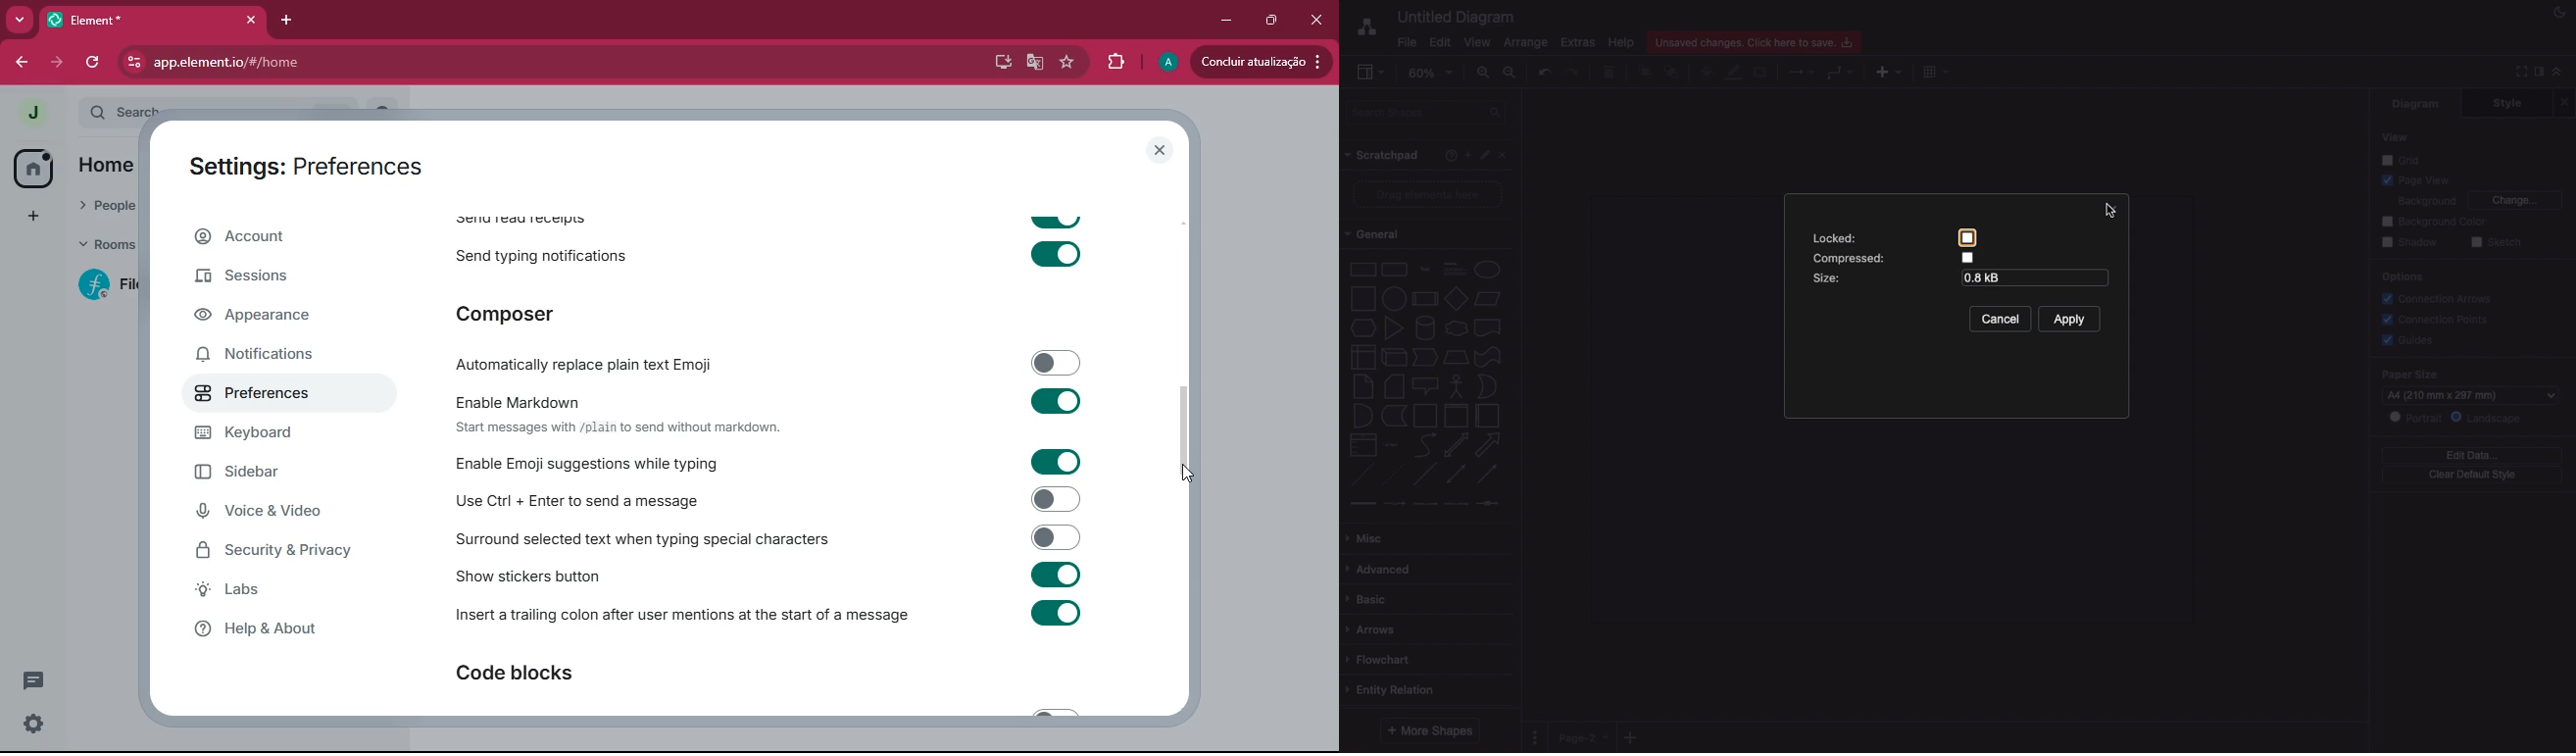 This screenshot has height=756, width=2576. Describe the element at coordinates (272, 628) in the screenshot. I see `help` at that location.